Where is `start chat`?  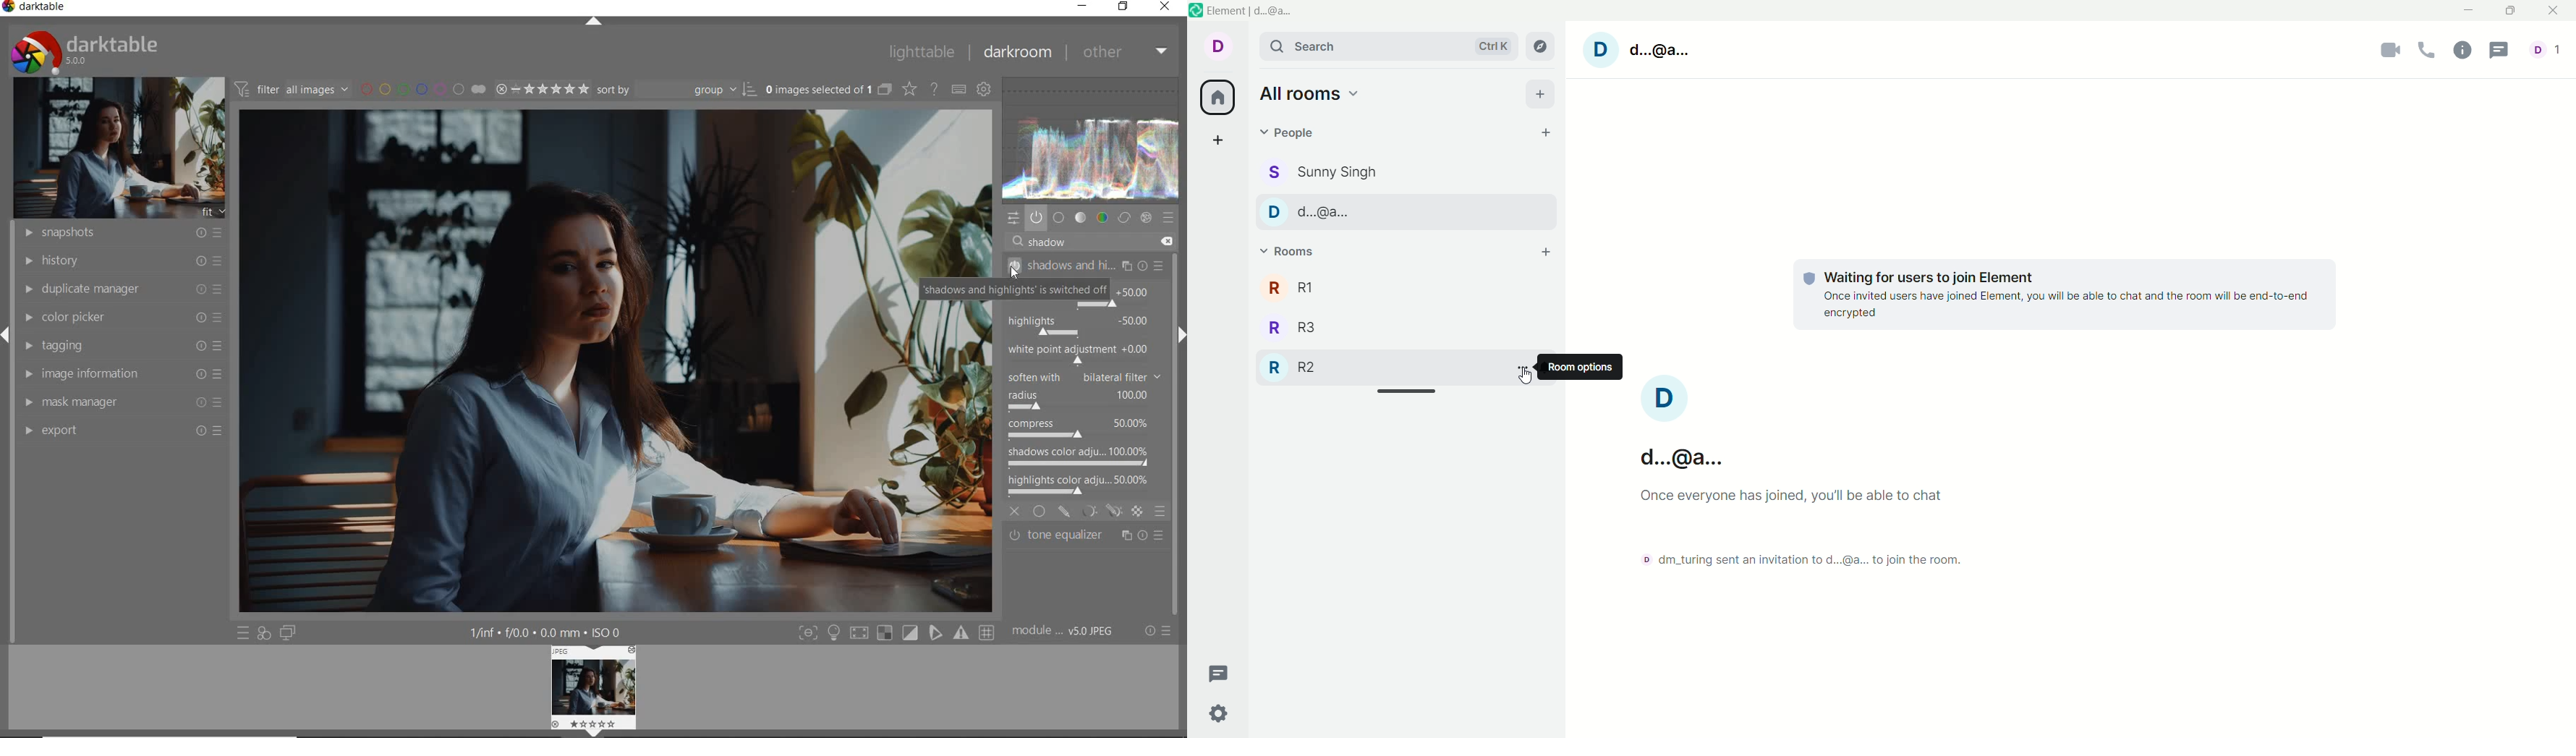 start chat is located at coordinates (1548, 135).